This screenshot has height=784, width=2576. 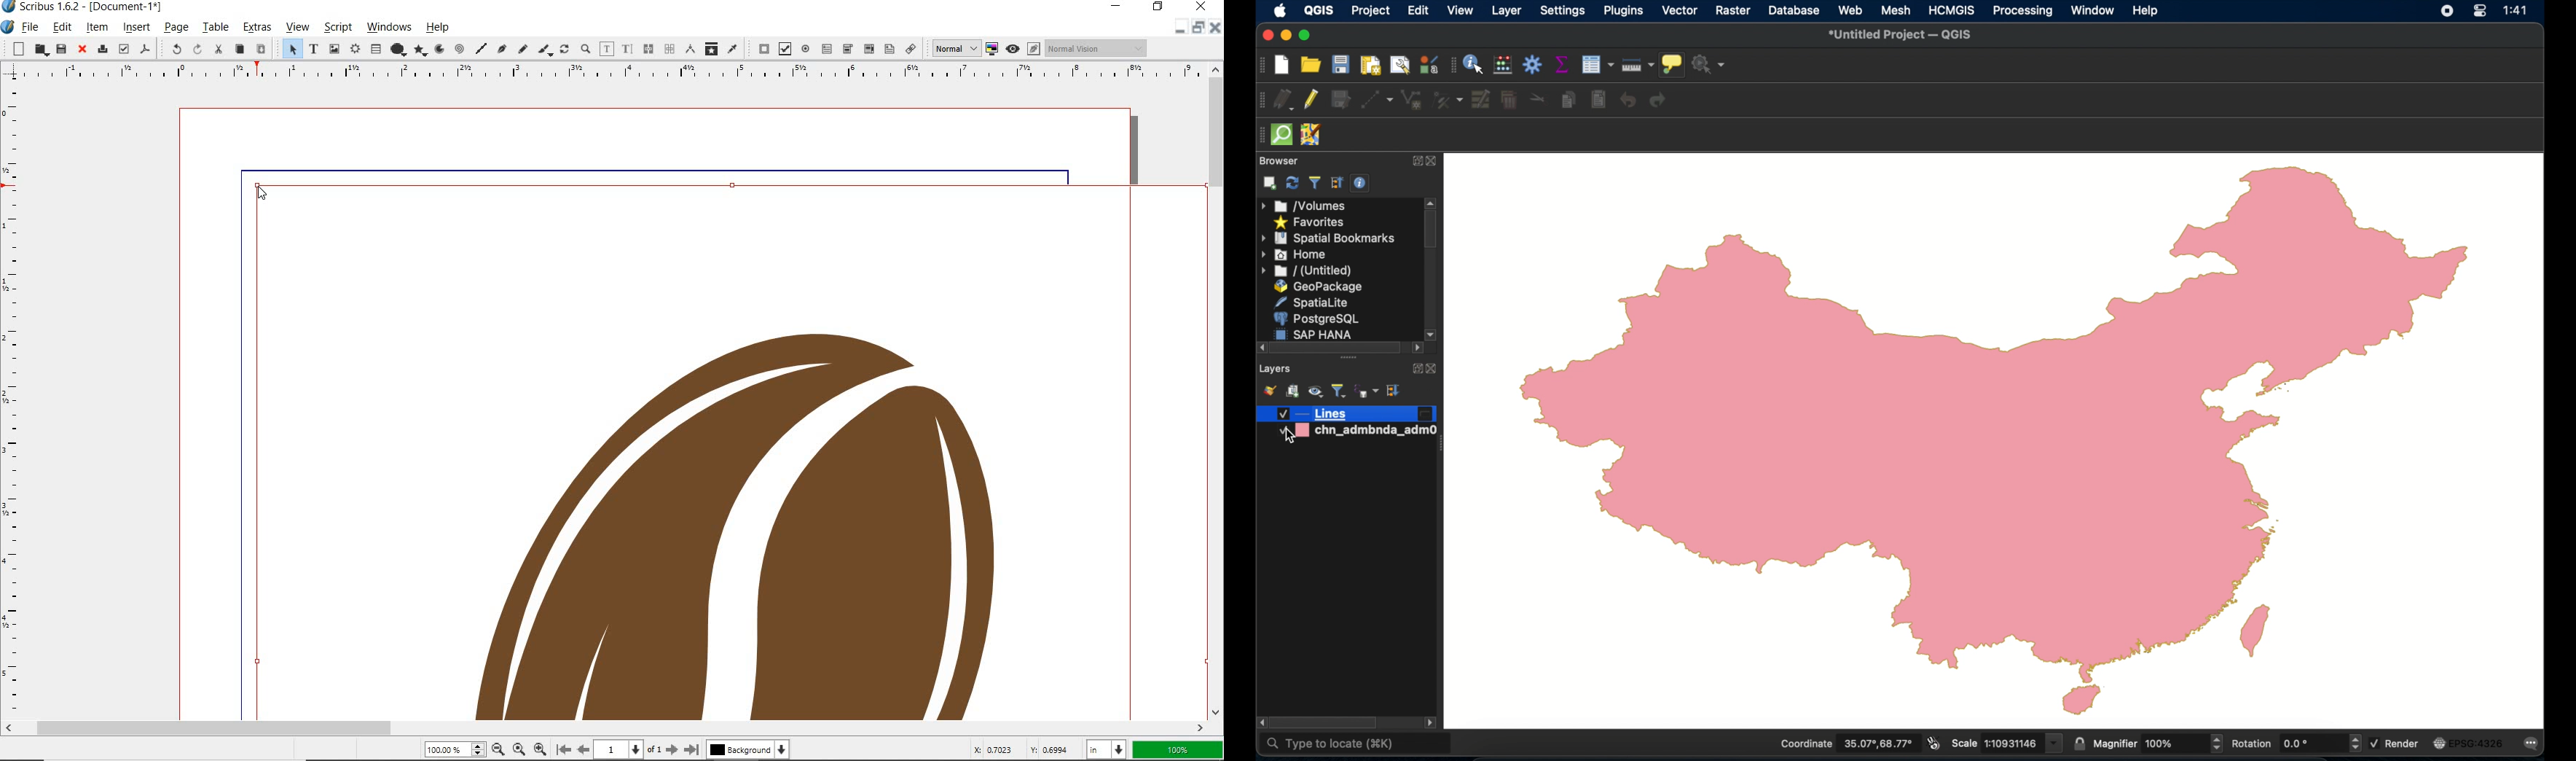 I want to click on manage map theme, so click(x=1316, y=391).